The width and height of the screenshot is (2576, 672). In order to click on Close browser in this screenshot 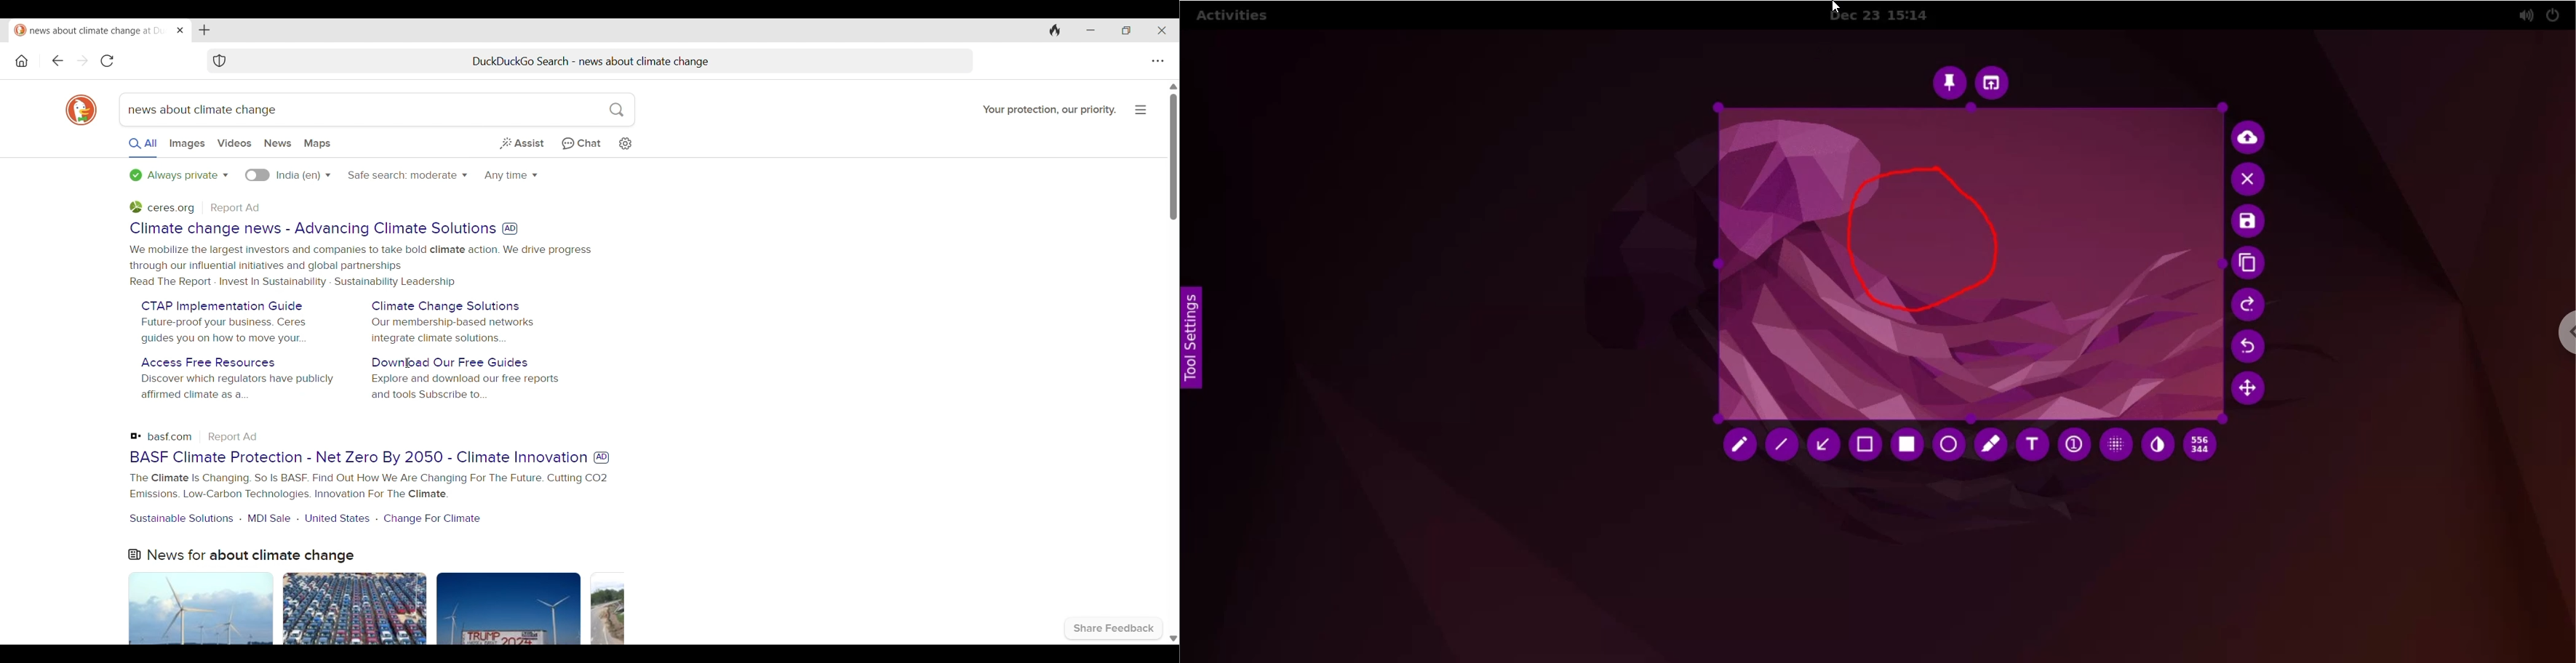, I will do `click(1162, 30)`.